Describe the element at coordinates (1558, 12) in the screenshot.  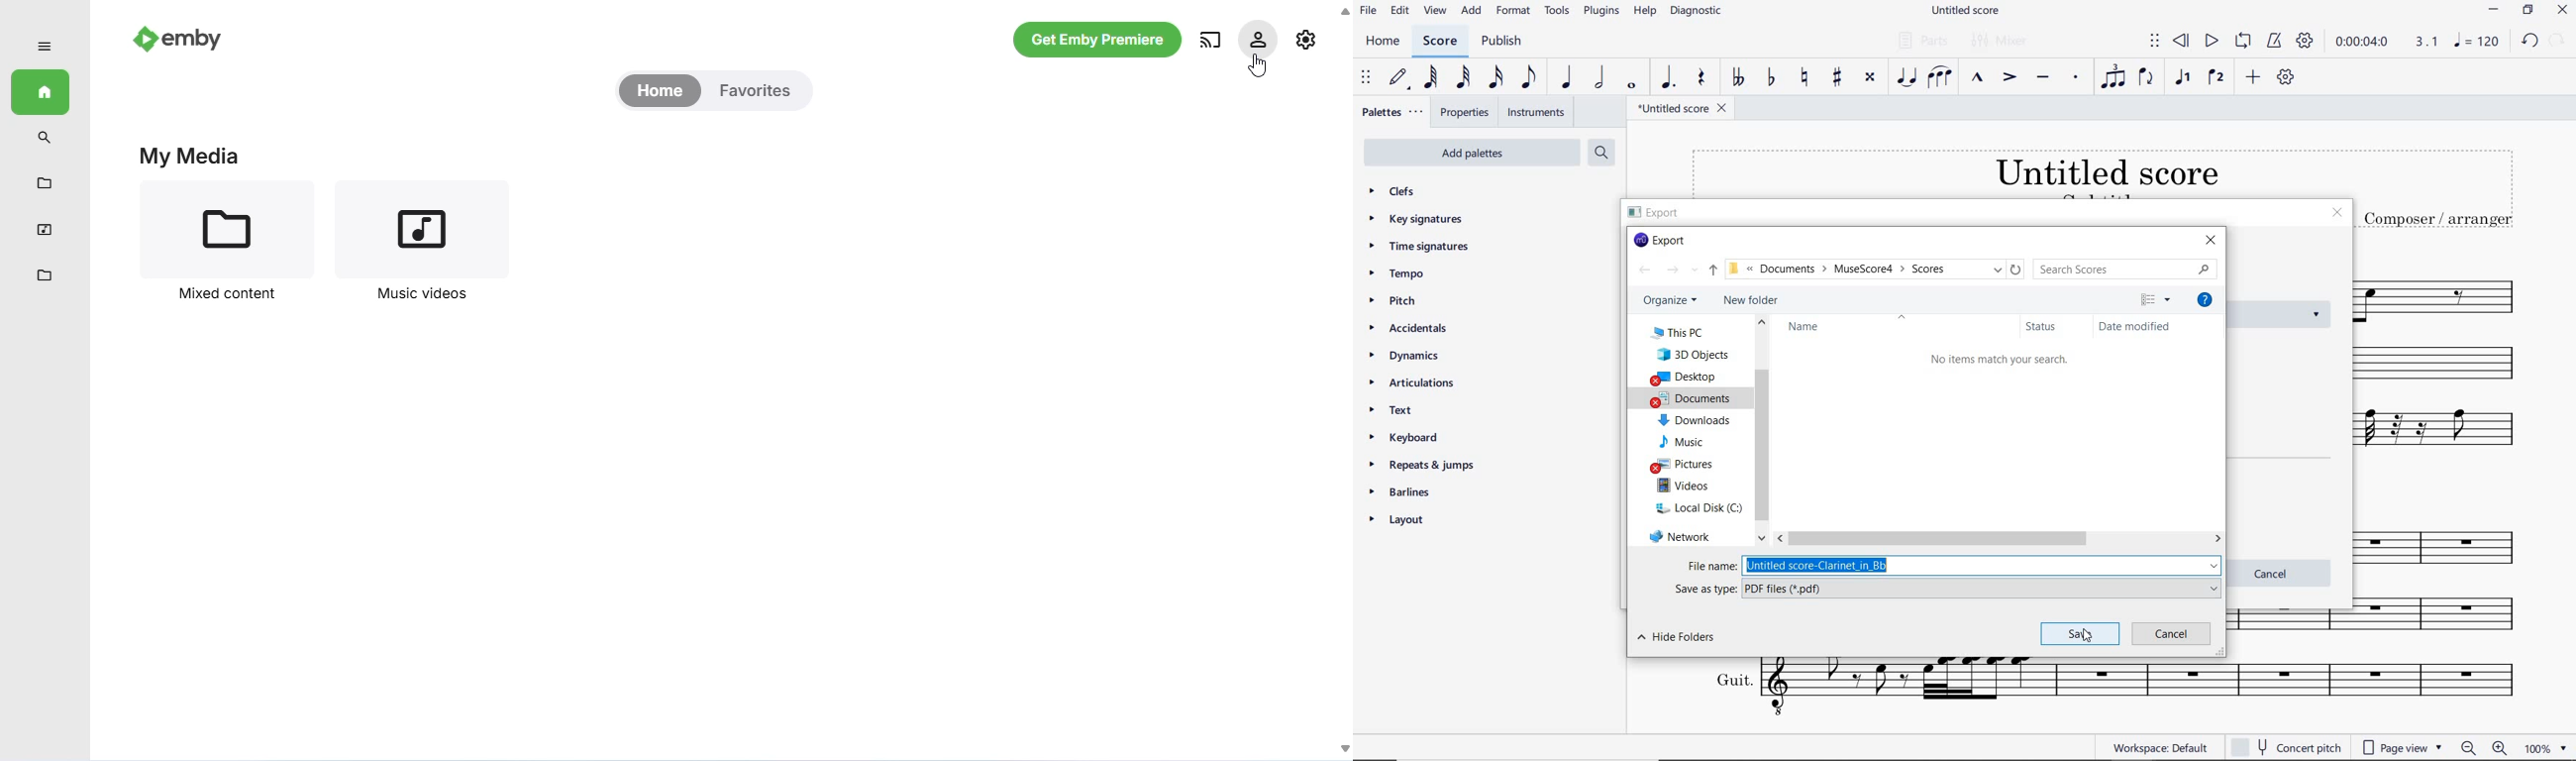
I see `TOOLS` at that location.